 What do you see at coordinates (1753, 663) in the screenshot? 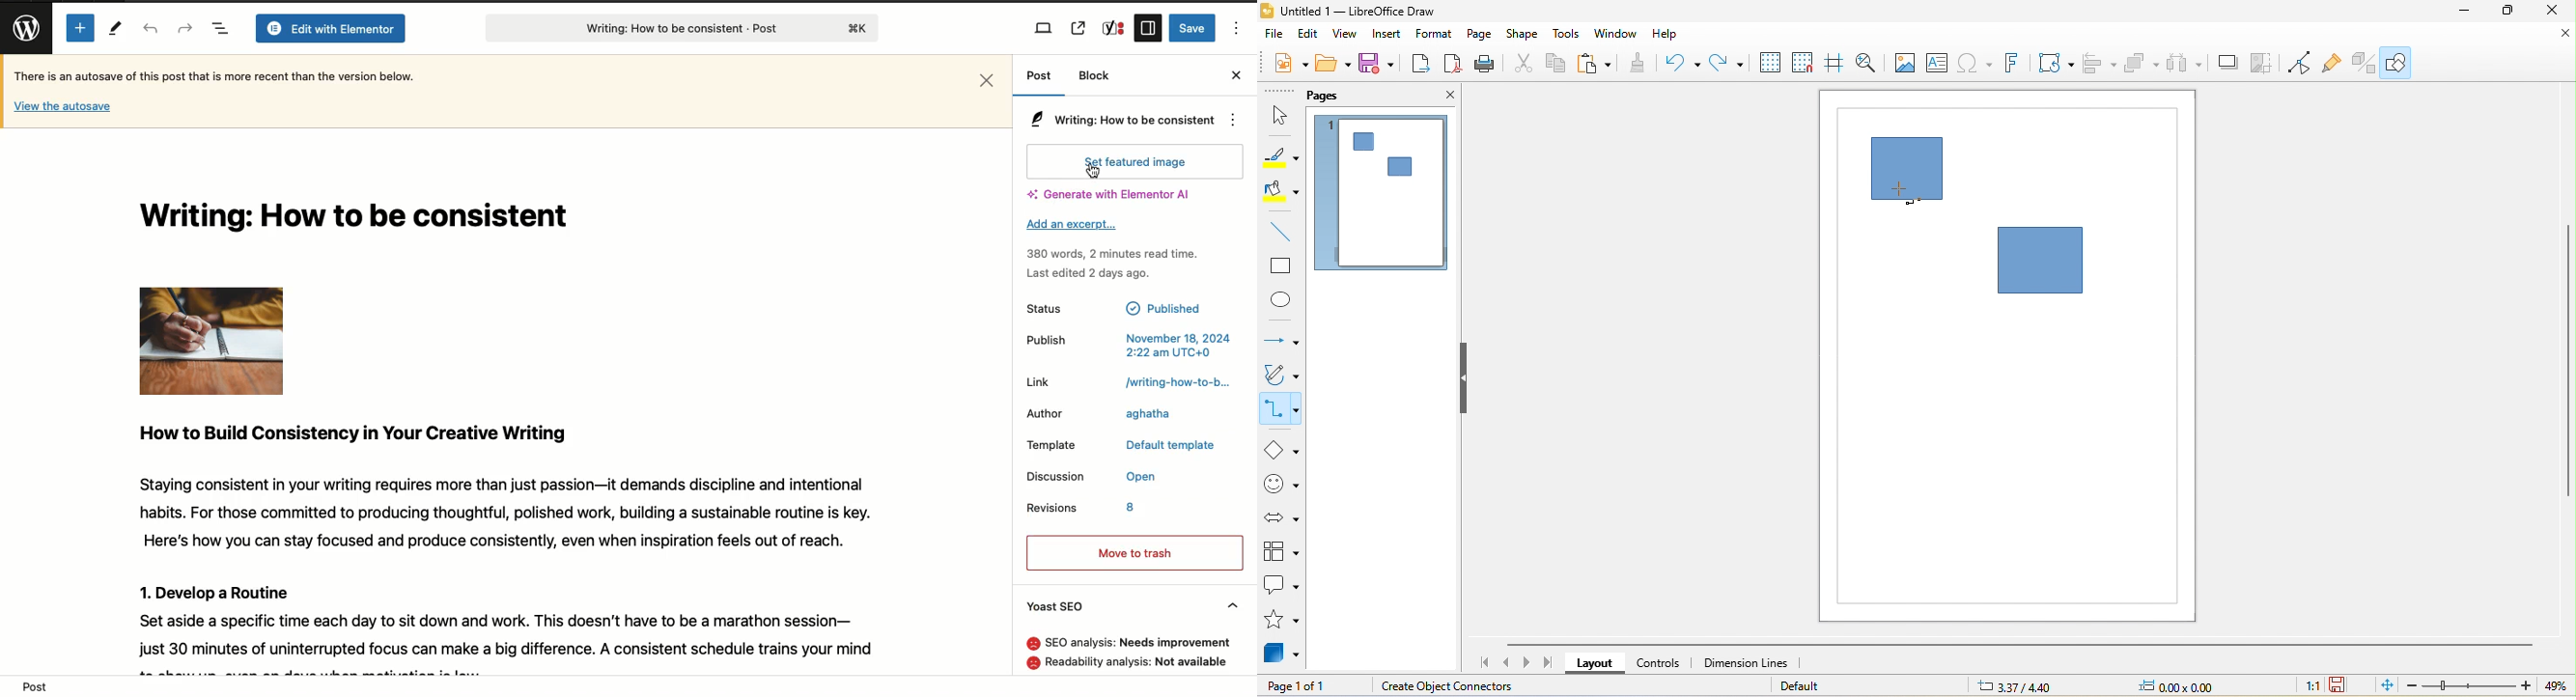
I see `dimension lines` at bounding box center [1753, 663].